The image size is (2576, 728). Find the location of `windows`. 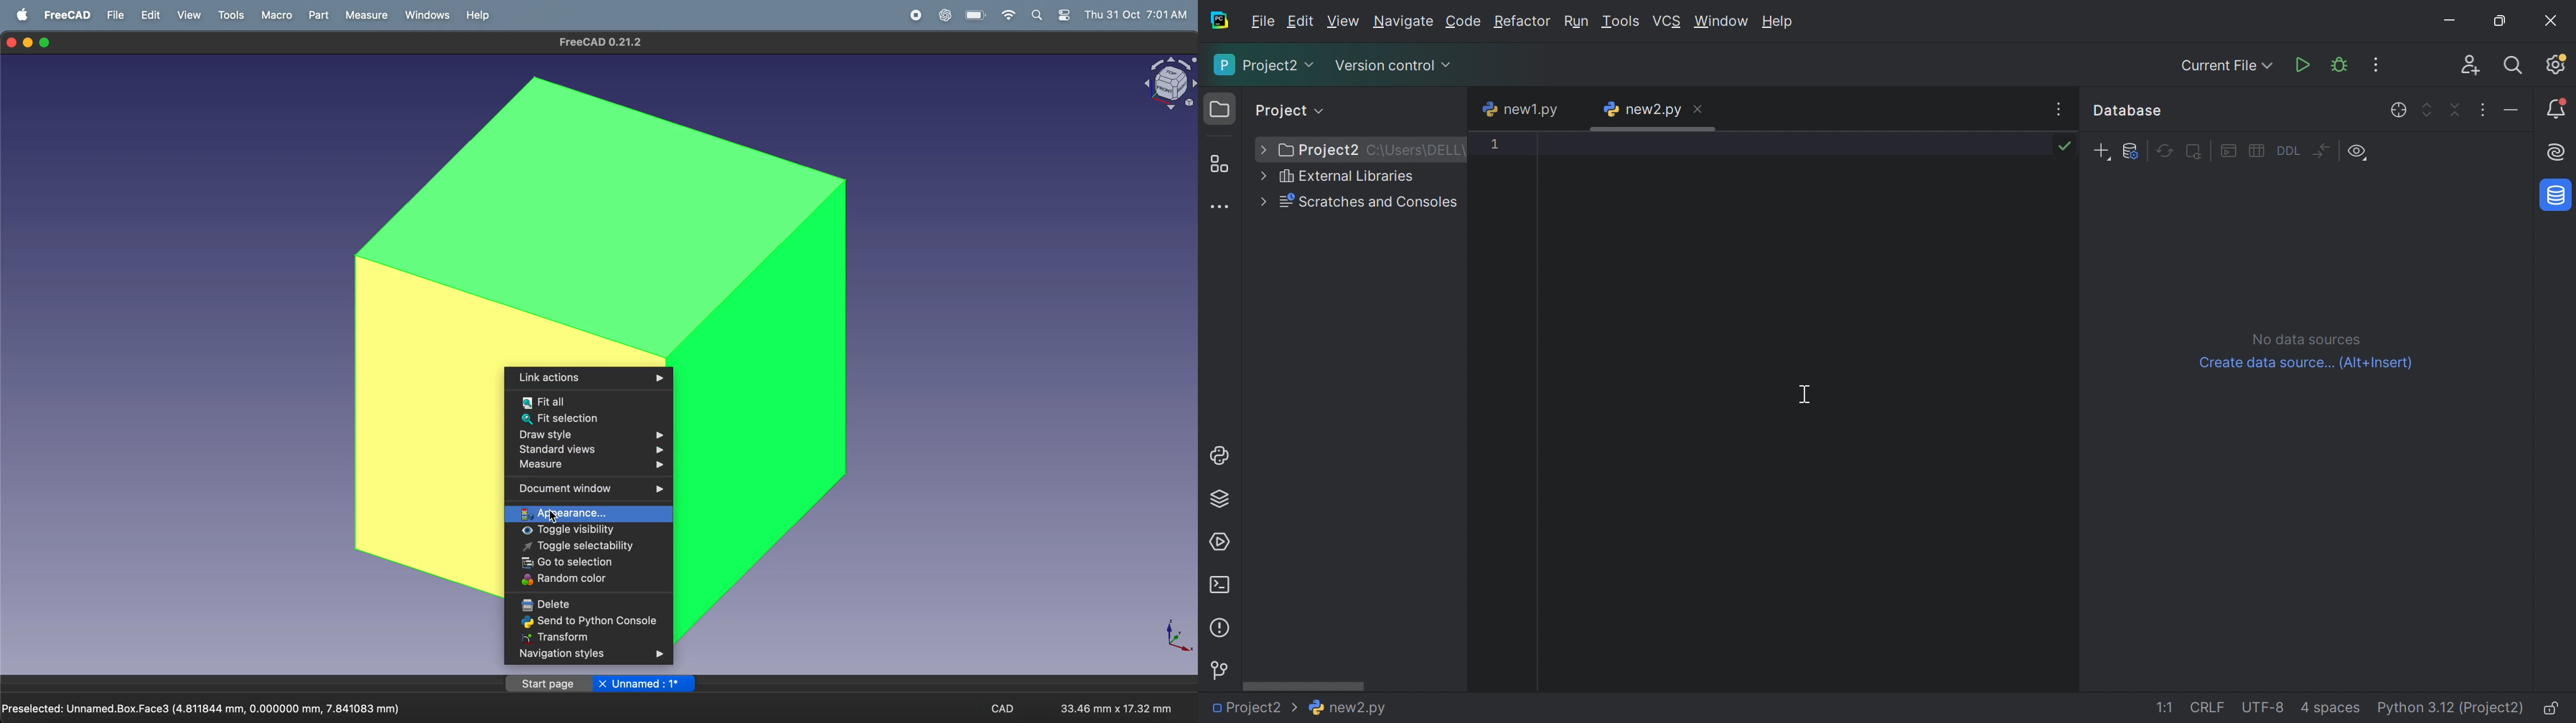

windows is located at coordinates (426, 15).